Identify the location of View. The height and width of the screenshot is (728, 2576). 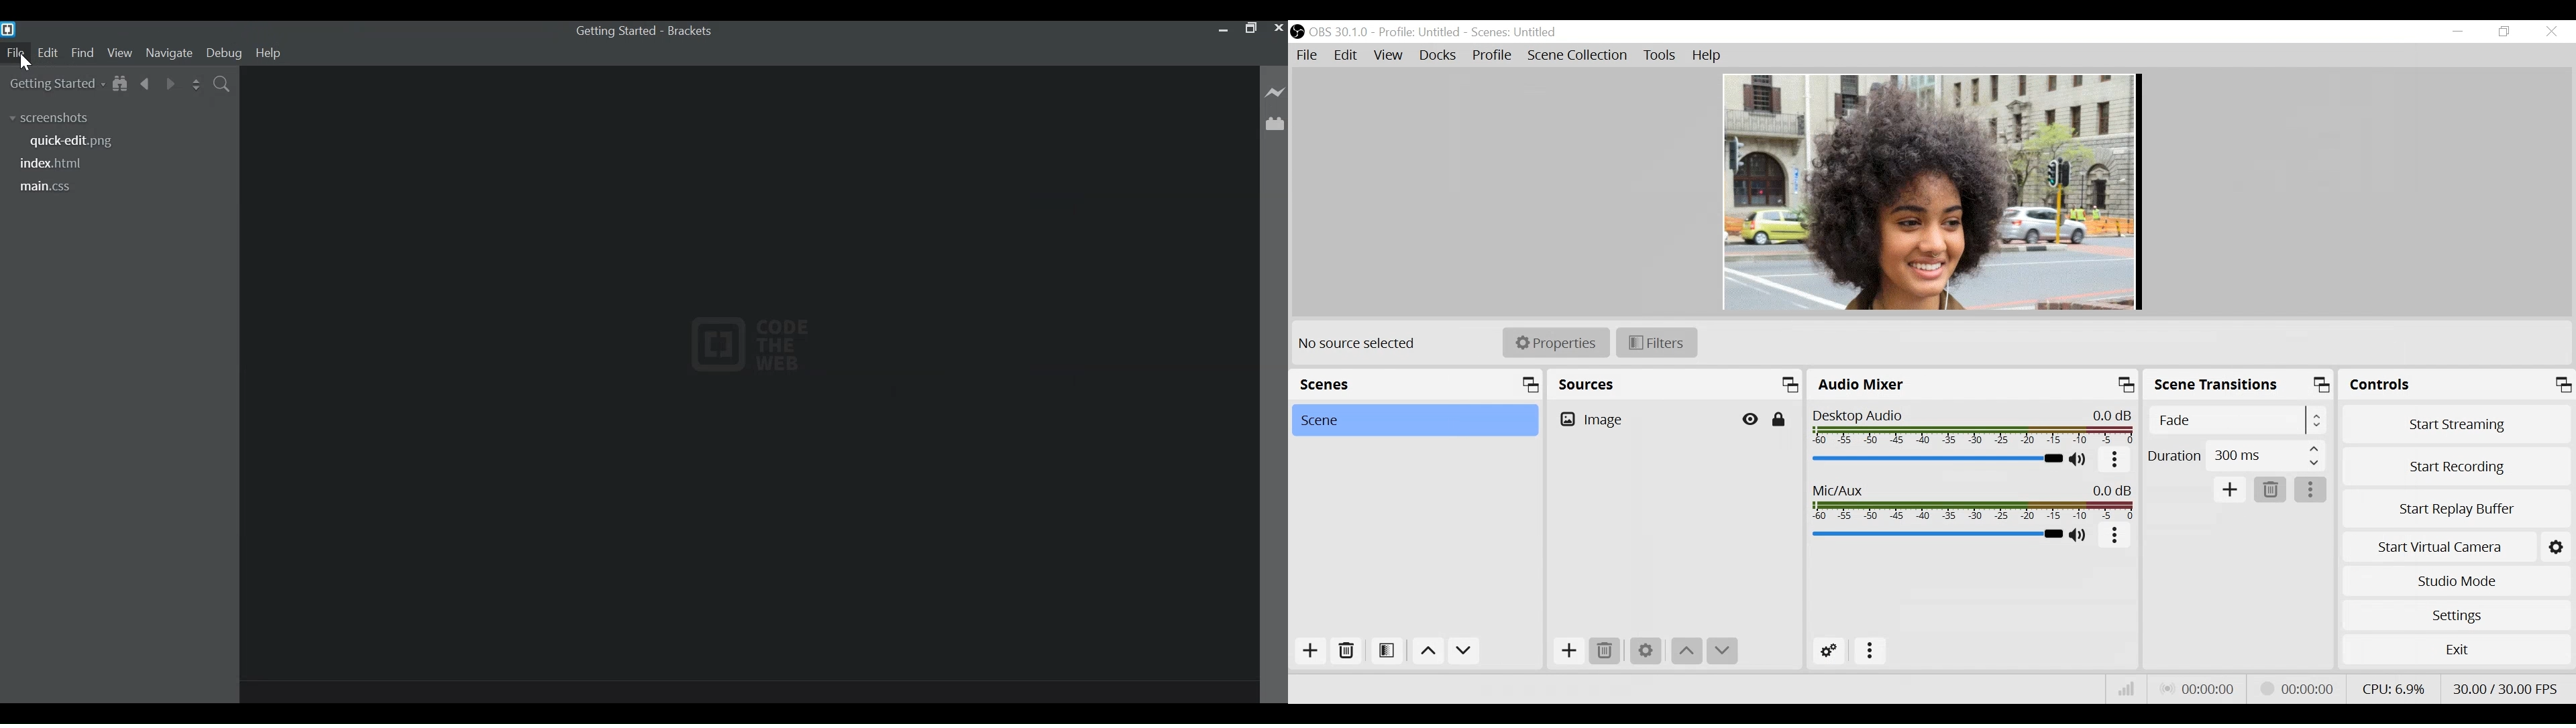
(120, 53).